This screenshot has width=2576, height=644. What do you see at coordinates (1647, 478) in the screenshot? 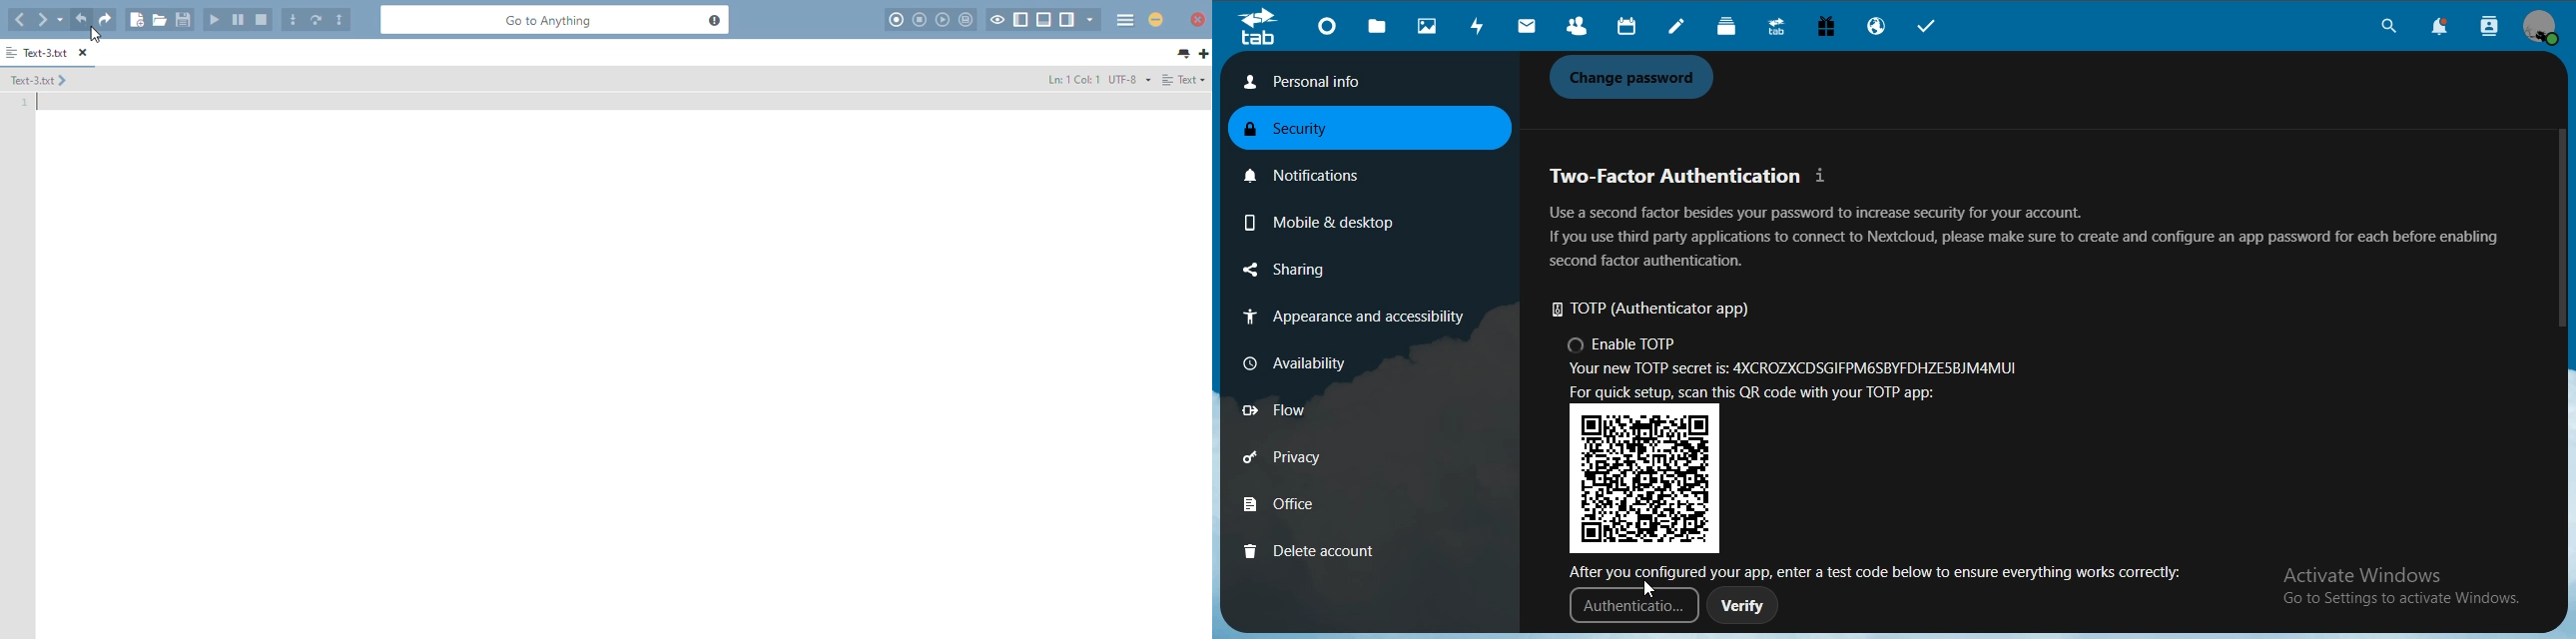
I see `qr code` at bounding box center [1647, 478].